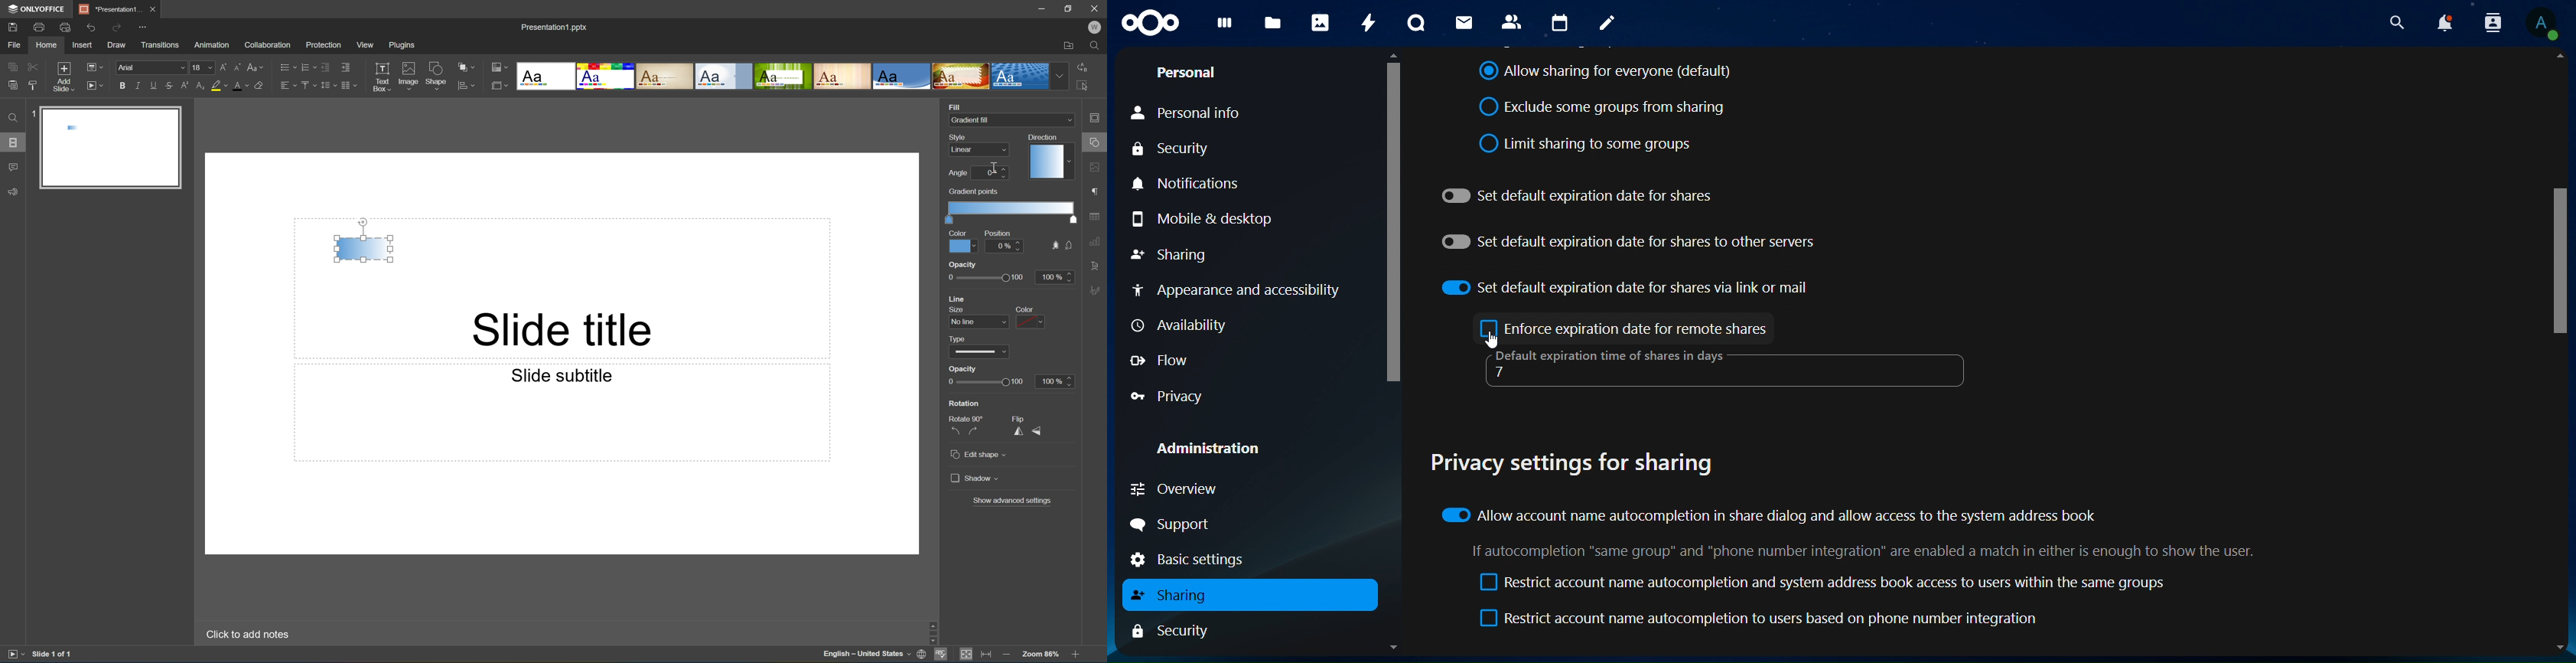 The image size is (2576, 672). What do you see at coordinates (1202, 559) in the screenshot?
I see `basic settings` at bounding box center [1202, 559].